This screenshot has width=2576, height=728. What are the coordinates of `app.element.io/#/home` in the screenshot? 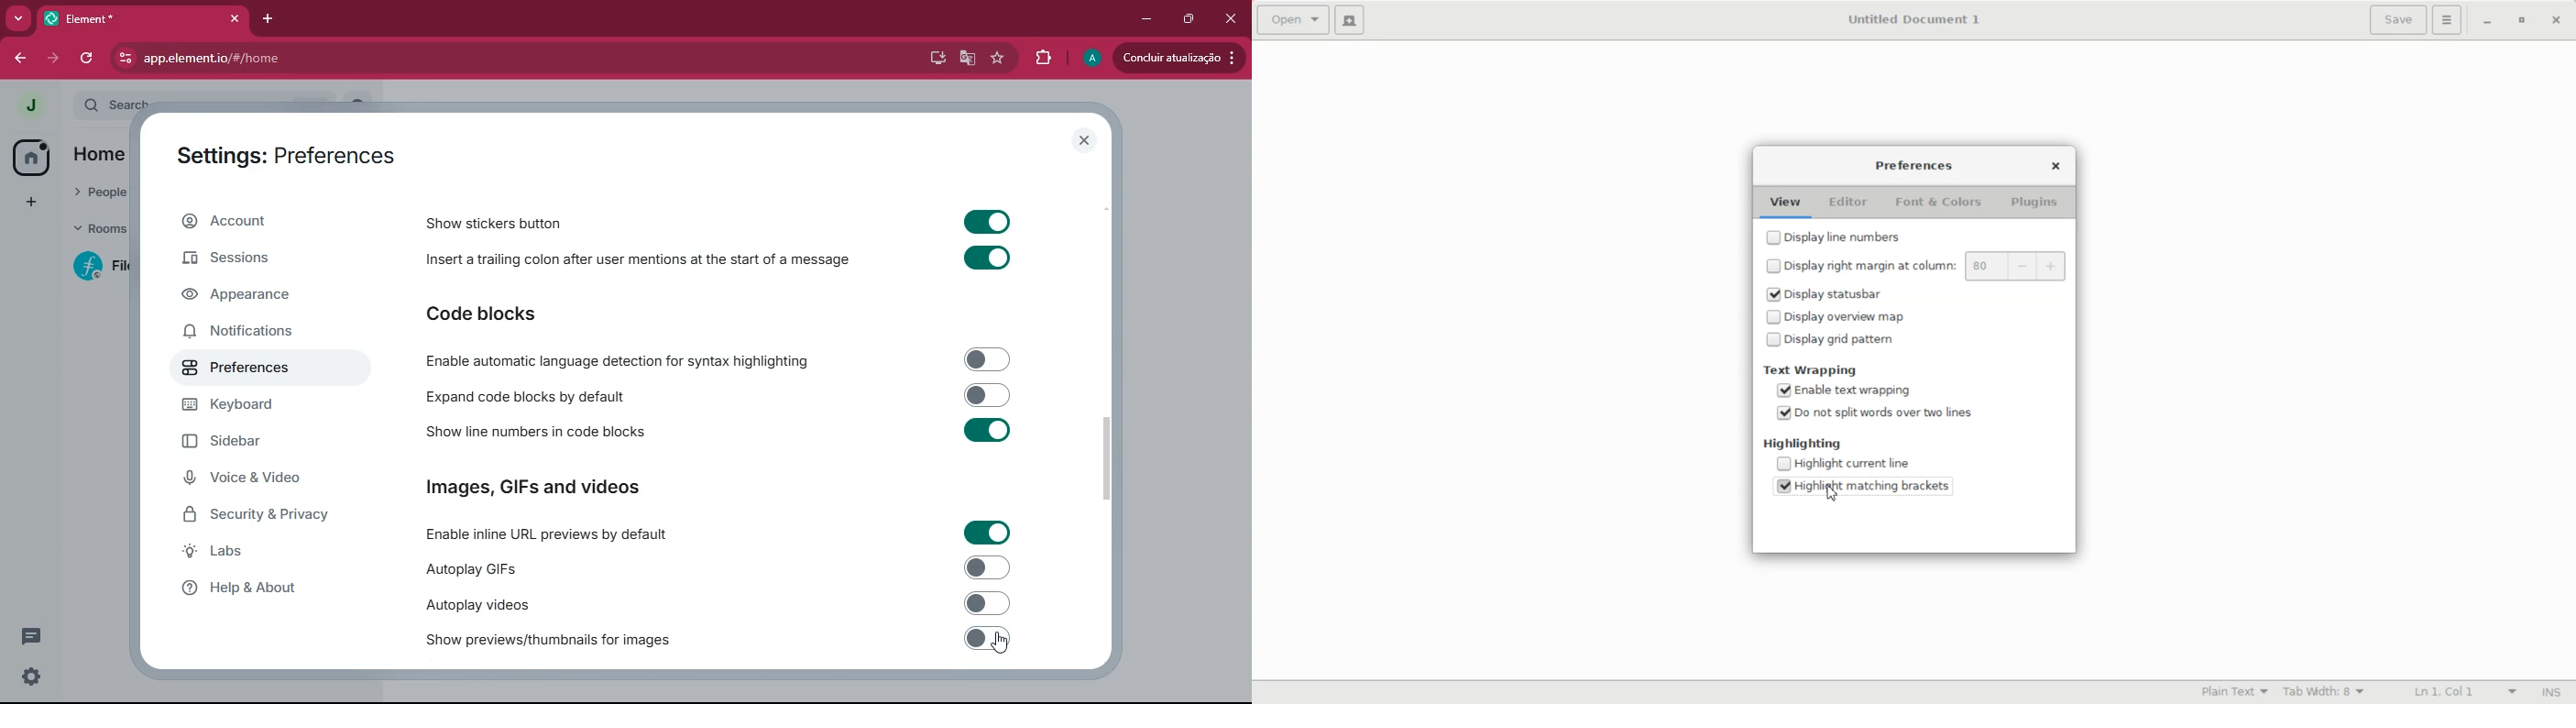 It's located at (372, 60).